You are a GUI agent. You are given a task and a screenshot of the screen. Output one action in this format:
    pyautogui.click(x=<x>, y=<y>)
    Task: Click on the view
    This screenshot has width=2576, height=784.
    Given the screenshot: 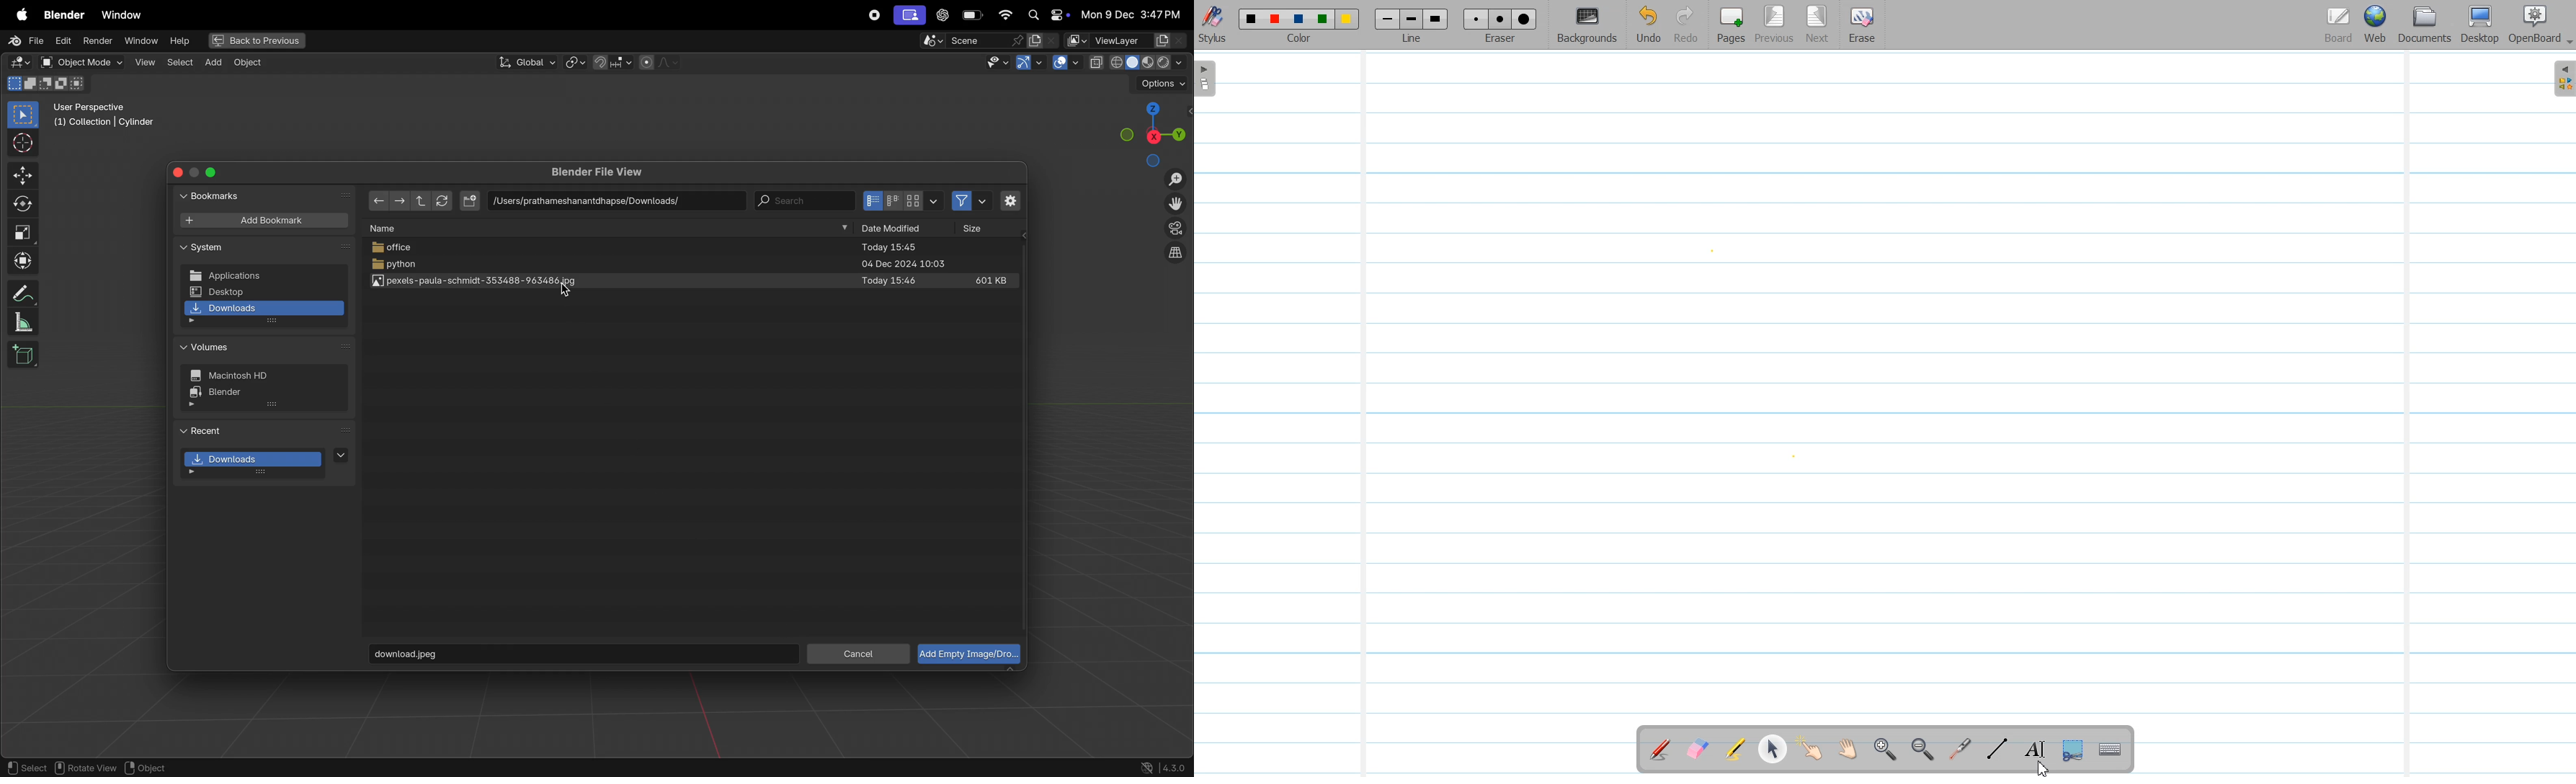 What is the action you would take?
    pyautogui.click(x=143, y=62)
    